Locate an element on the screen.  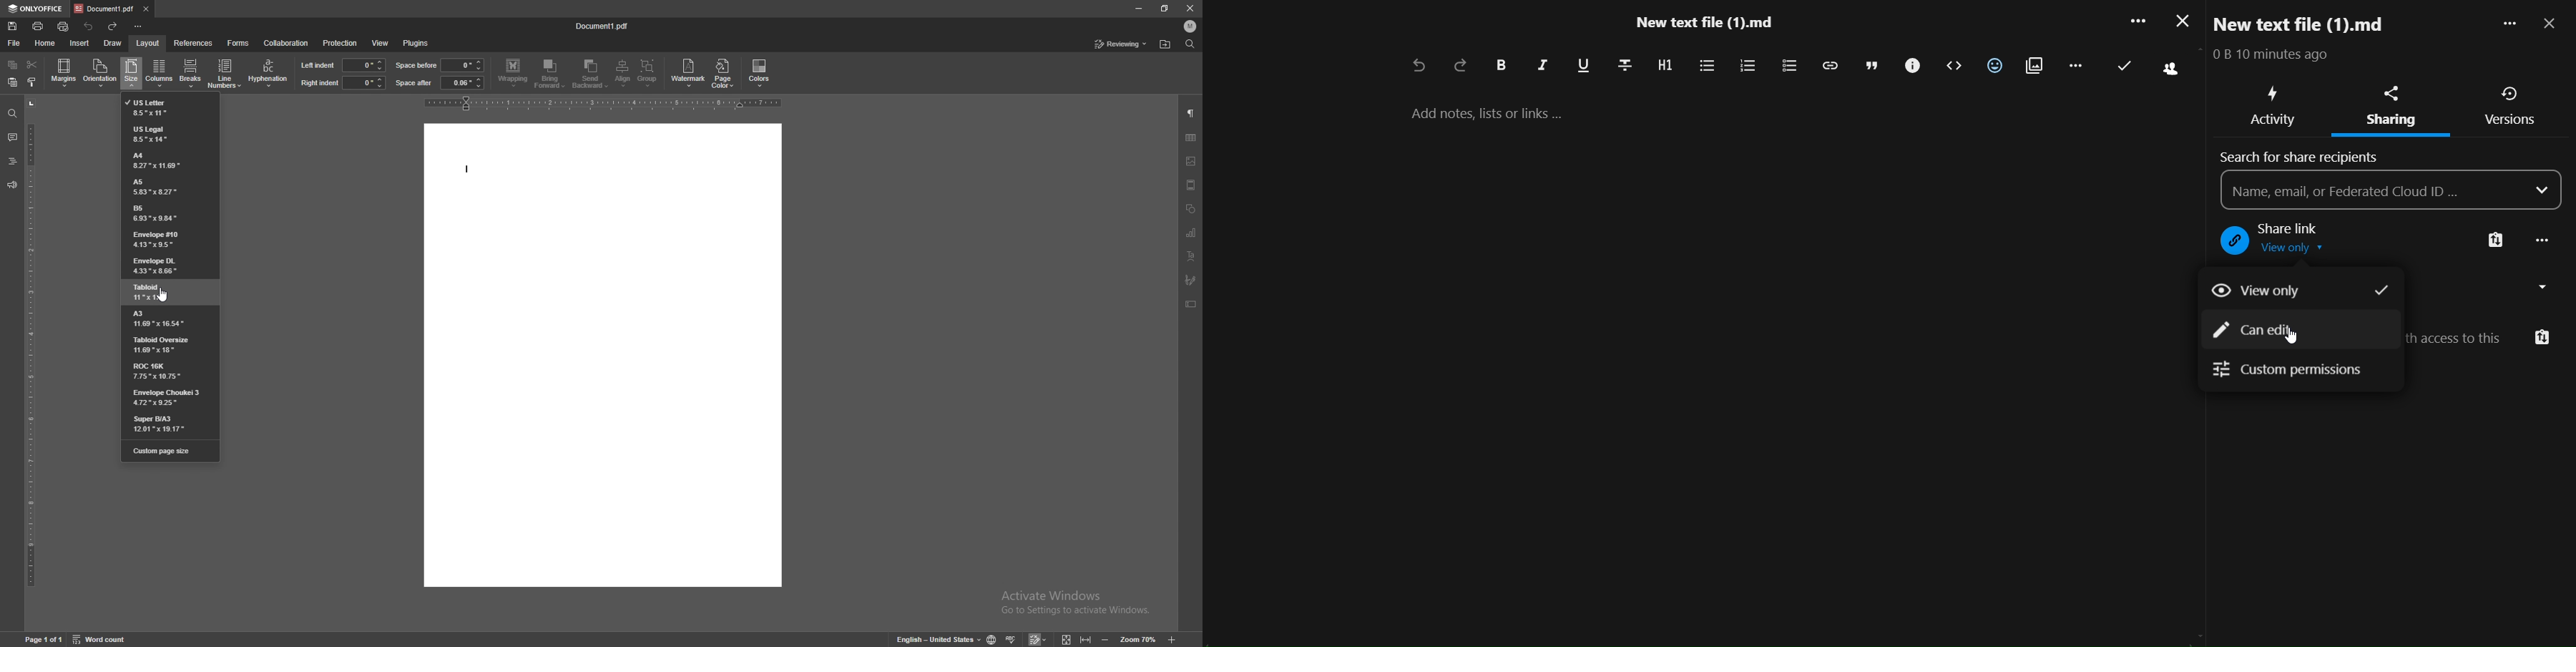
orientation is located at coordinates (100, 72).